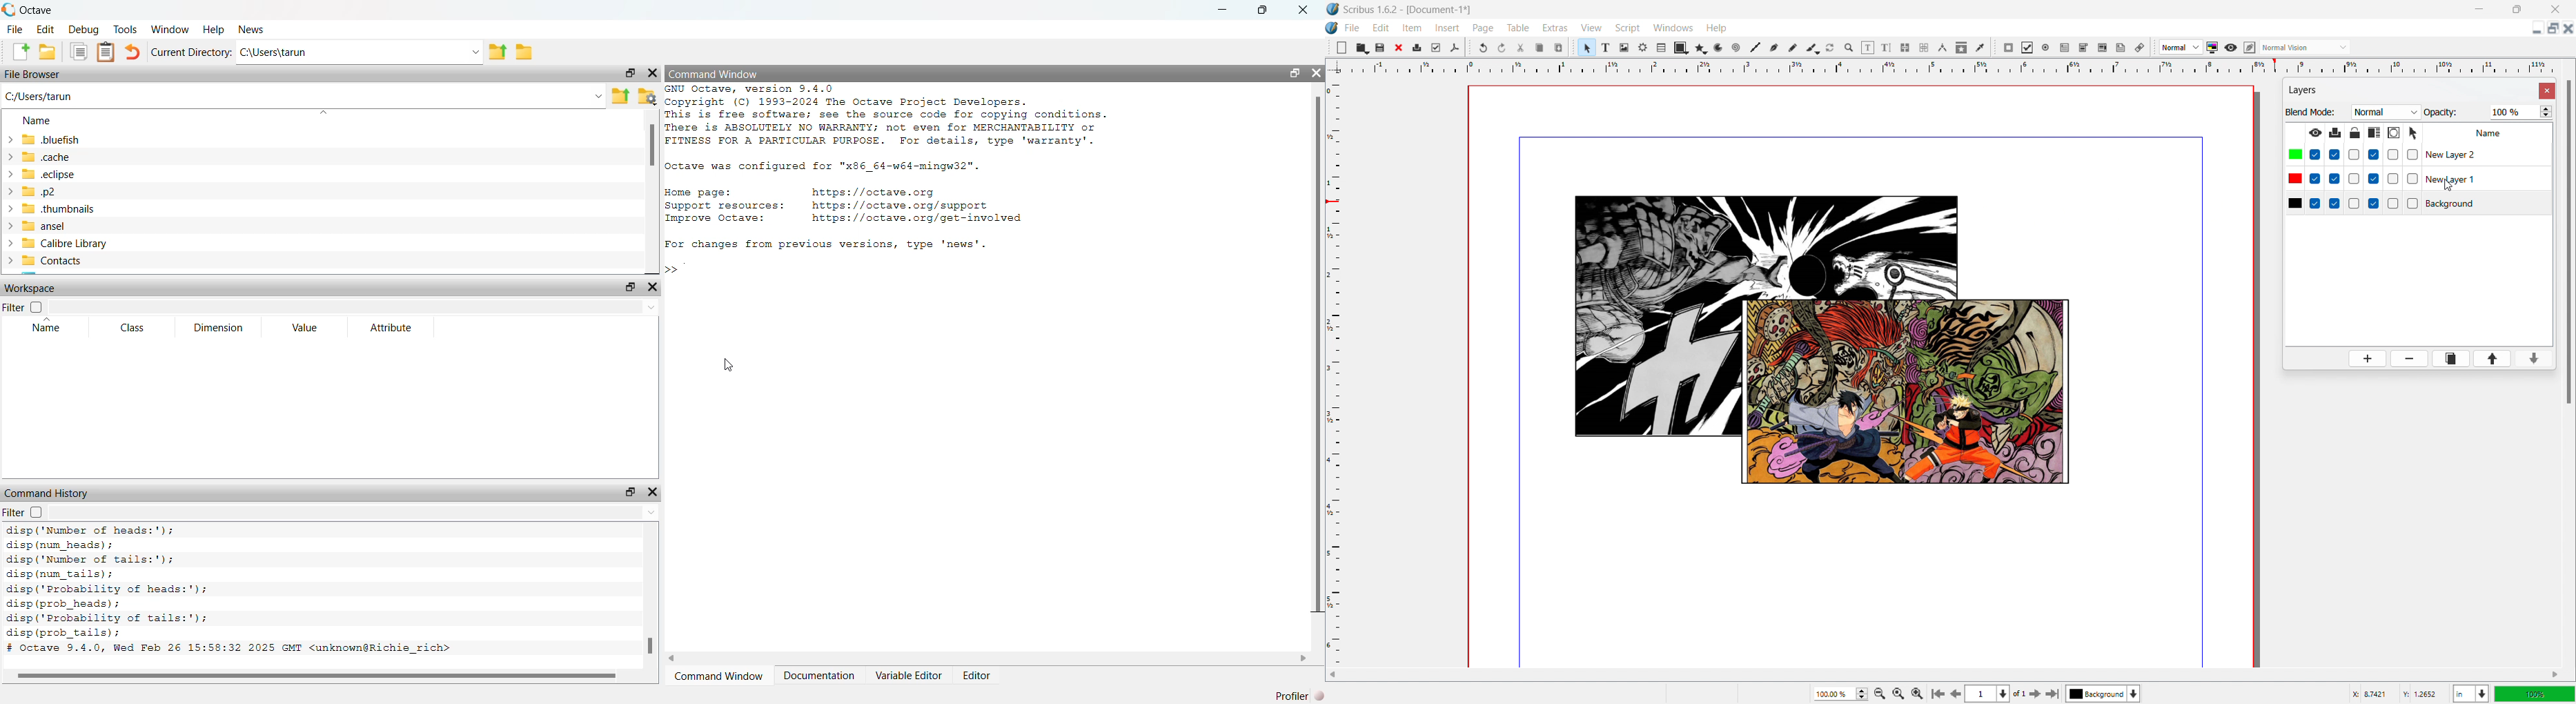 The width and height of the screenshot is (2576, 728). Describe the element at coordinates (46, 157) in the screenshot. I see `.cache` at that location.